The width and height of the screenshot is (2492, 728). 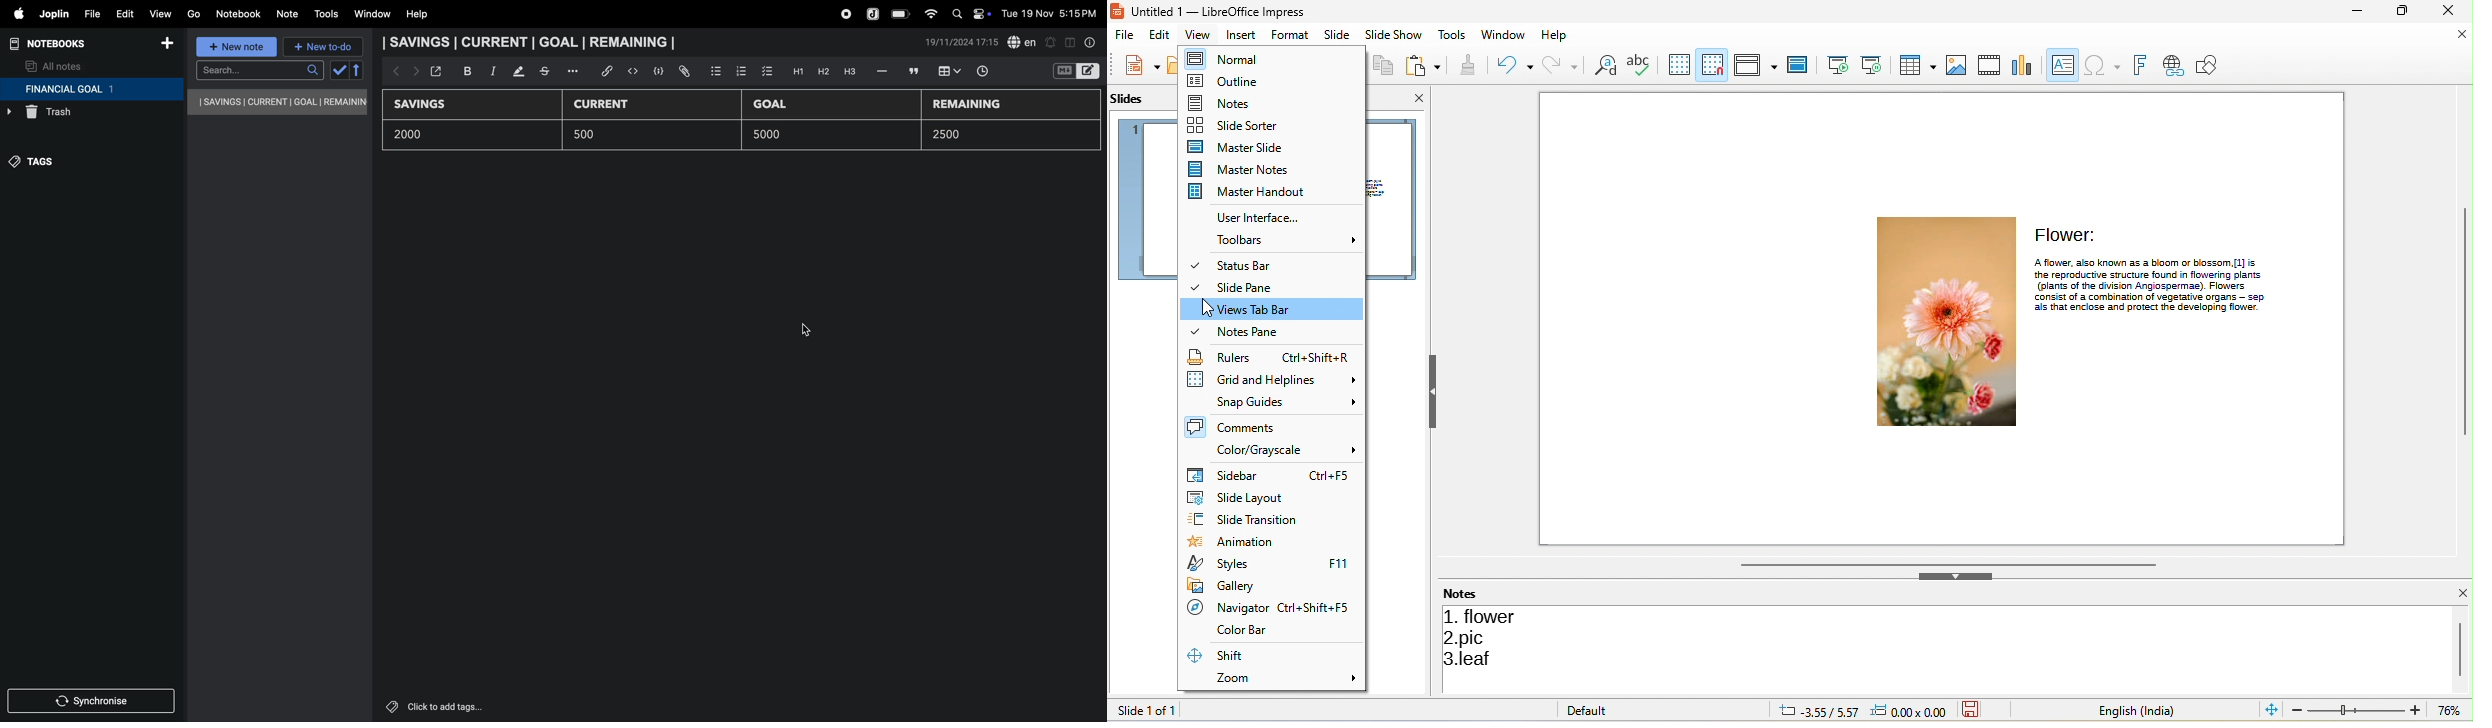 I want to click on numbered list, so click(x=741, y=71).